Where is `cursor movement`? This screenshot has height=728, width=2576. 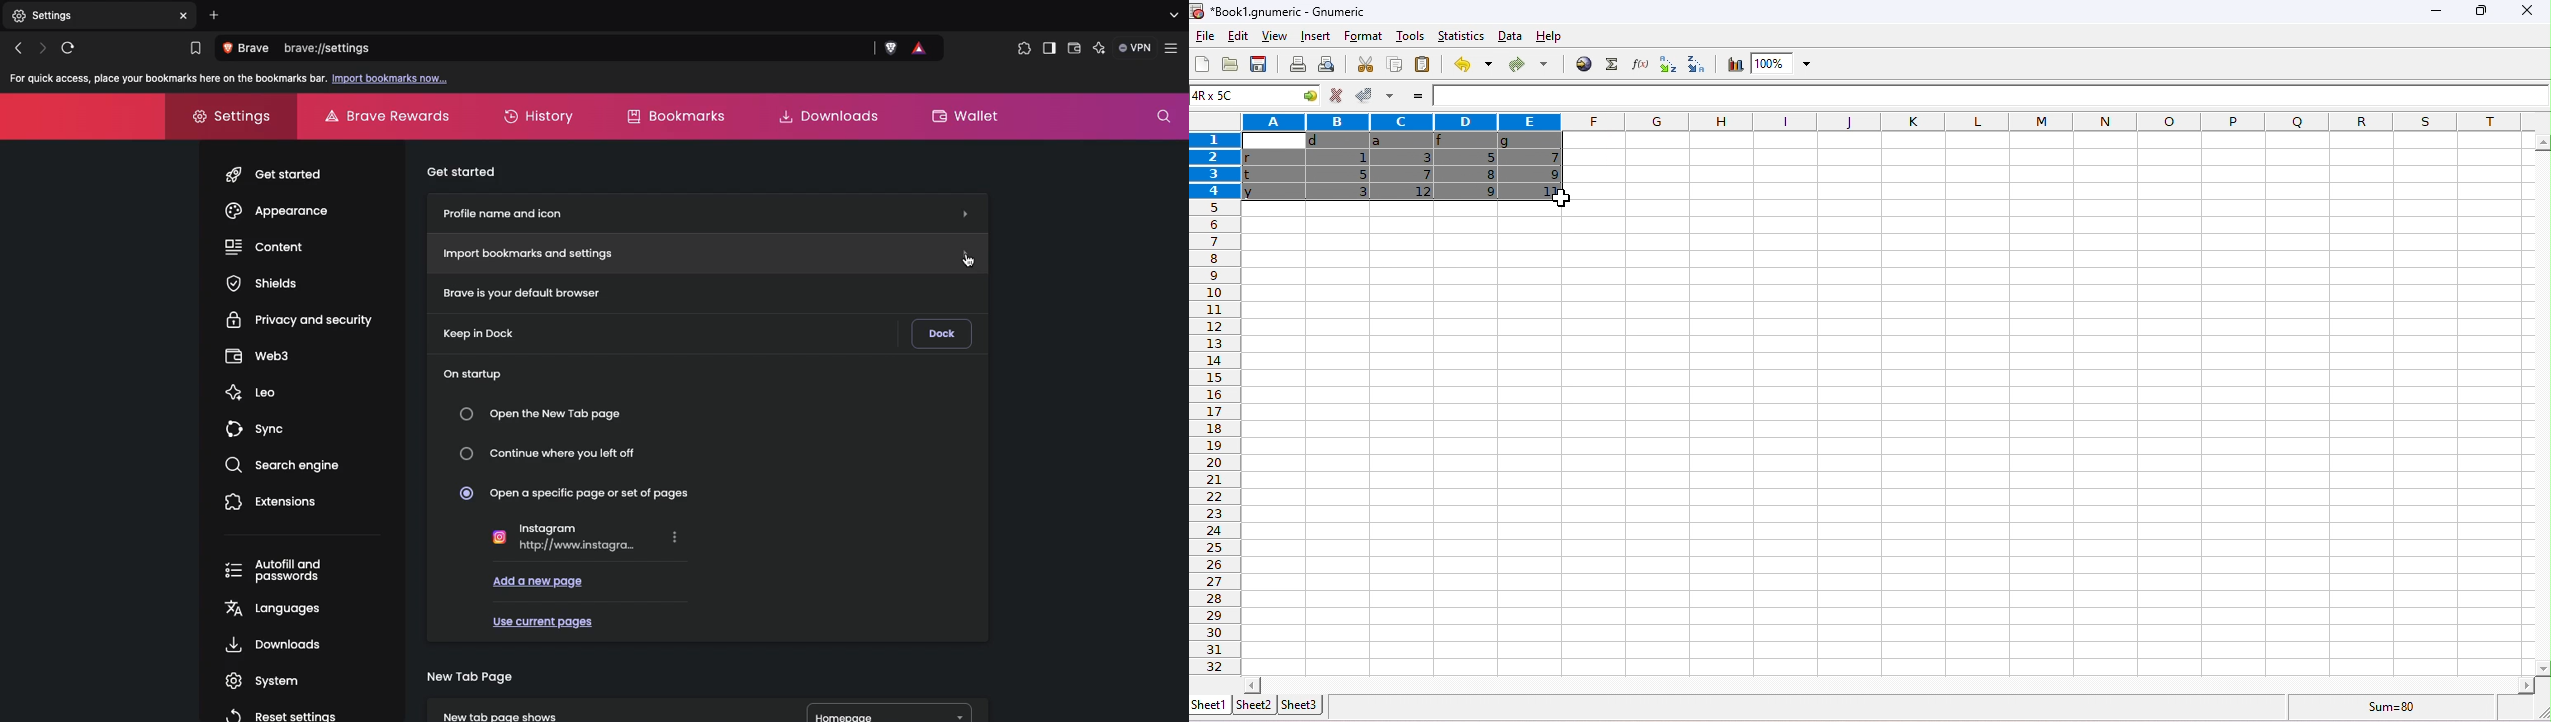
cursor movement is located at coordinates (1558, 199).